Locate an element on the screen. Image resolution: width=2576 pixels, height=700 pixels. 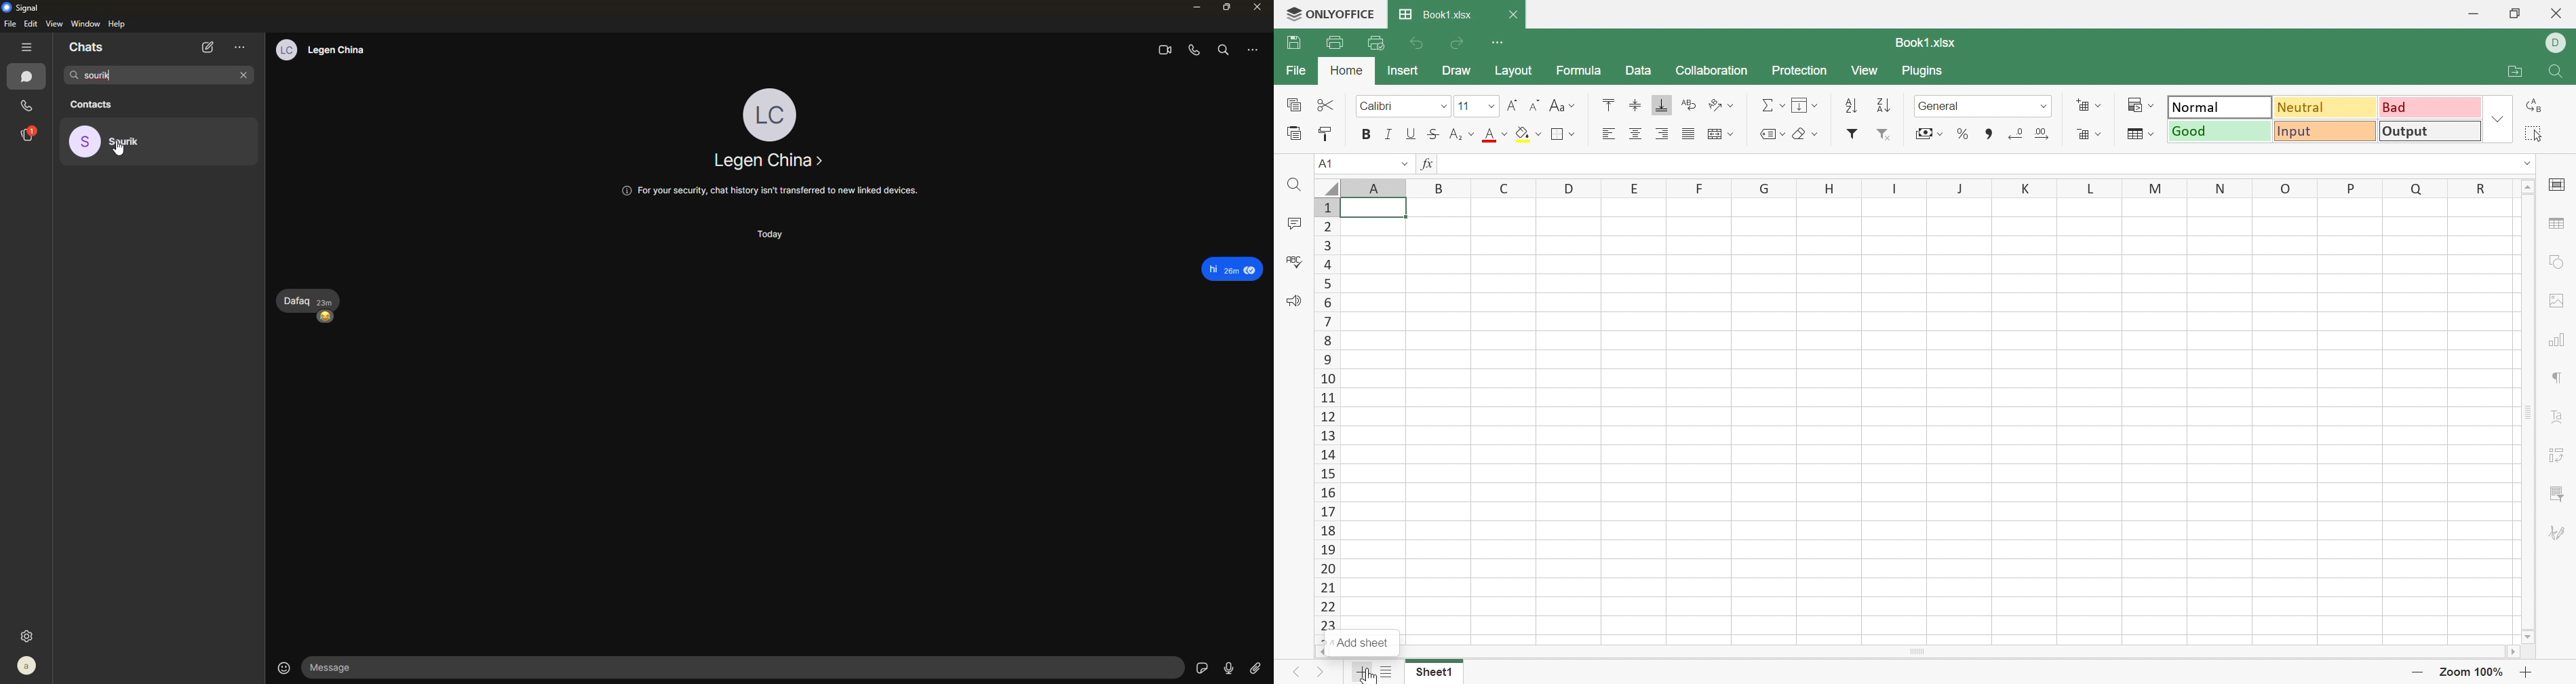
File is located at coordinates (1295, 69).